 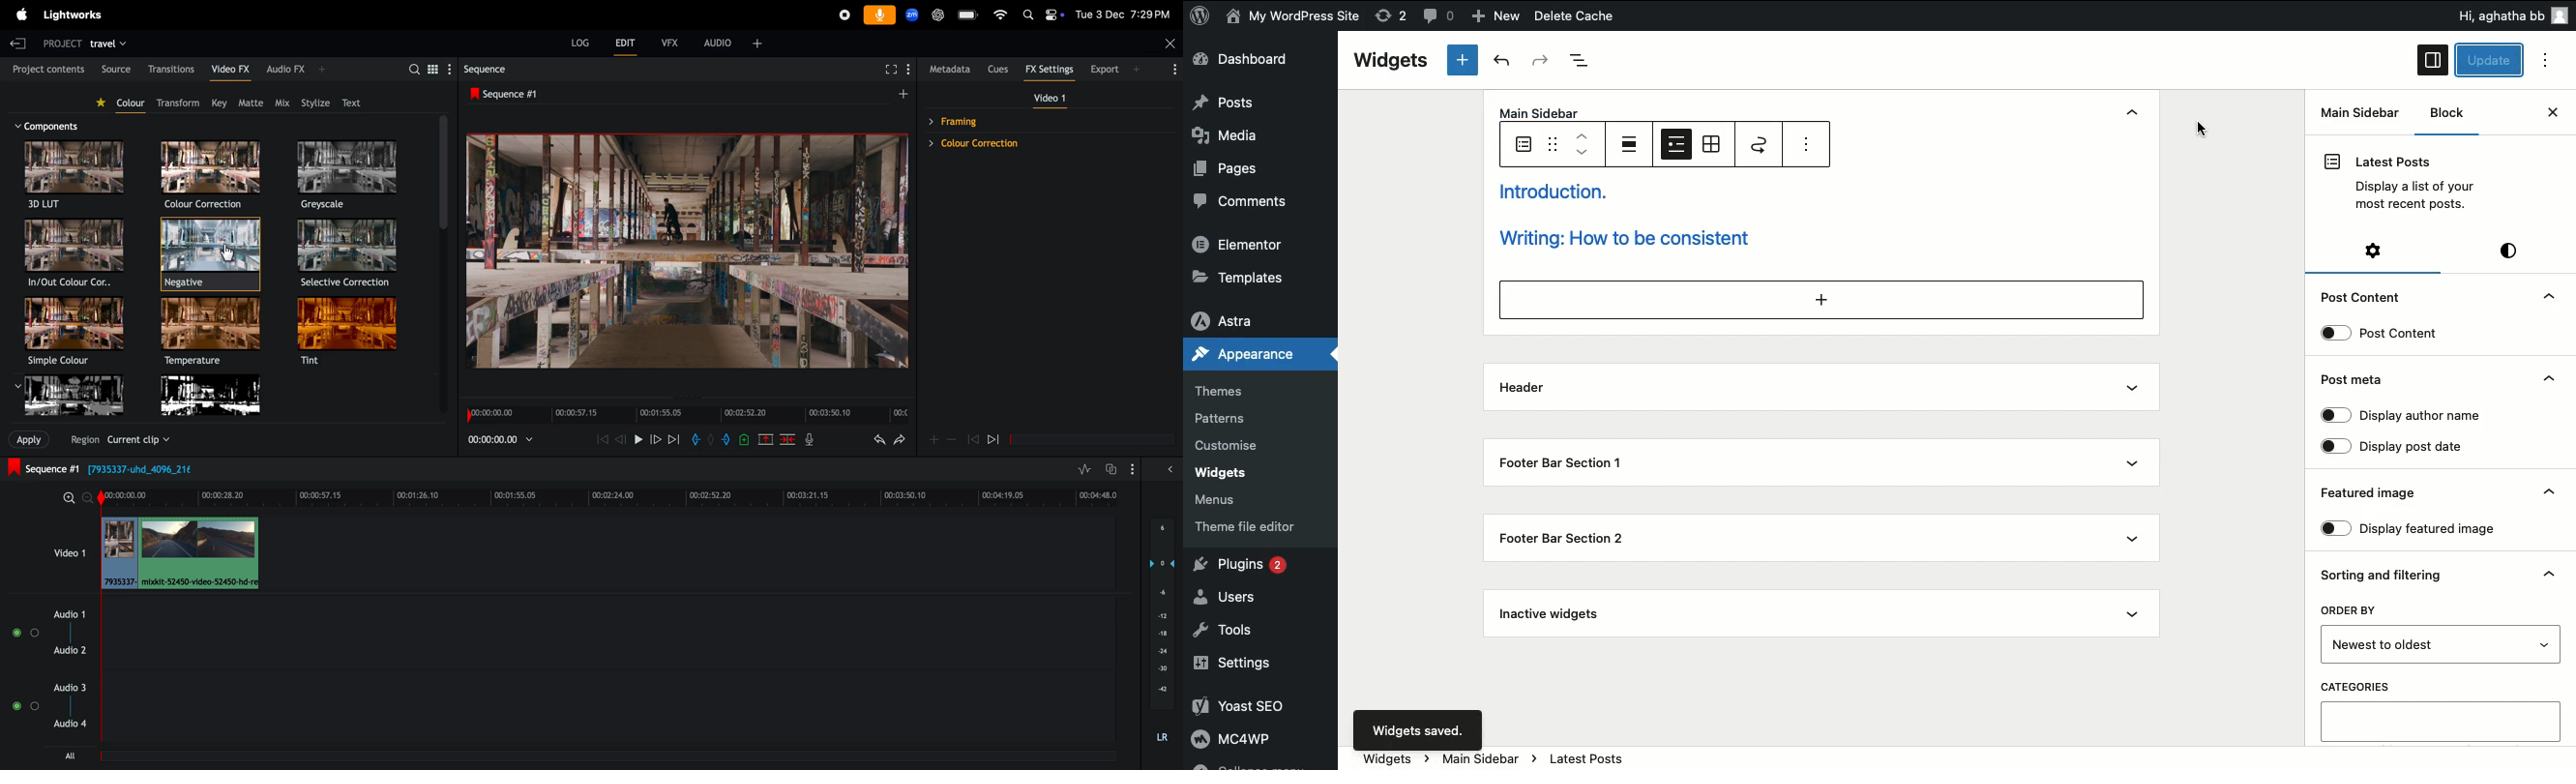 I want to click on togle between the list view, so click(x=435, y=70).